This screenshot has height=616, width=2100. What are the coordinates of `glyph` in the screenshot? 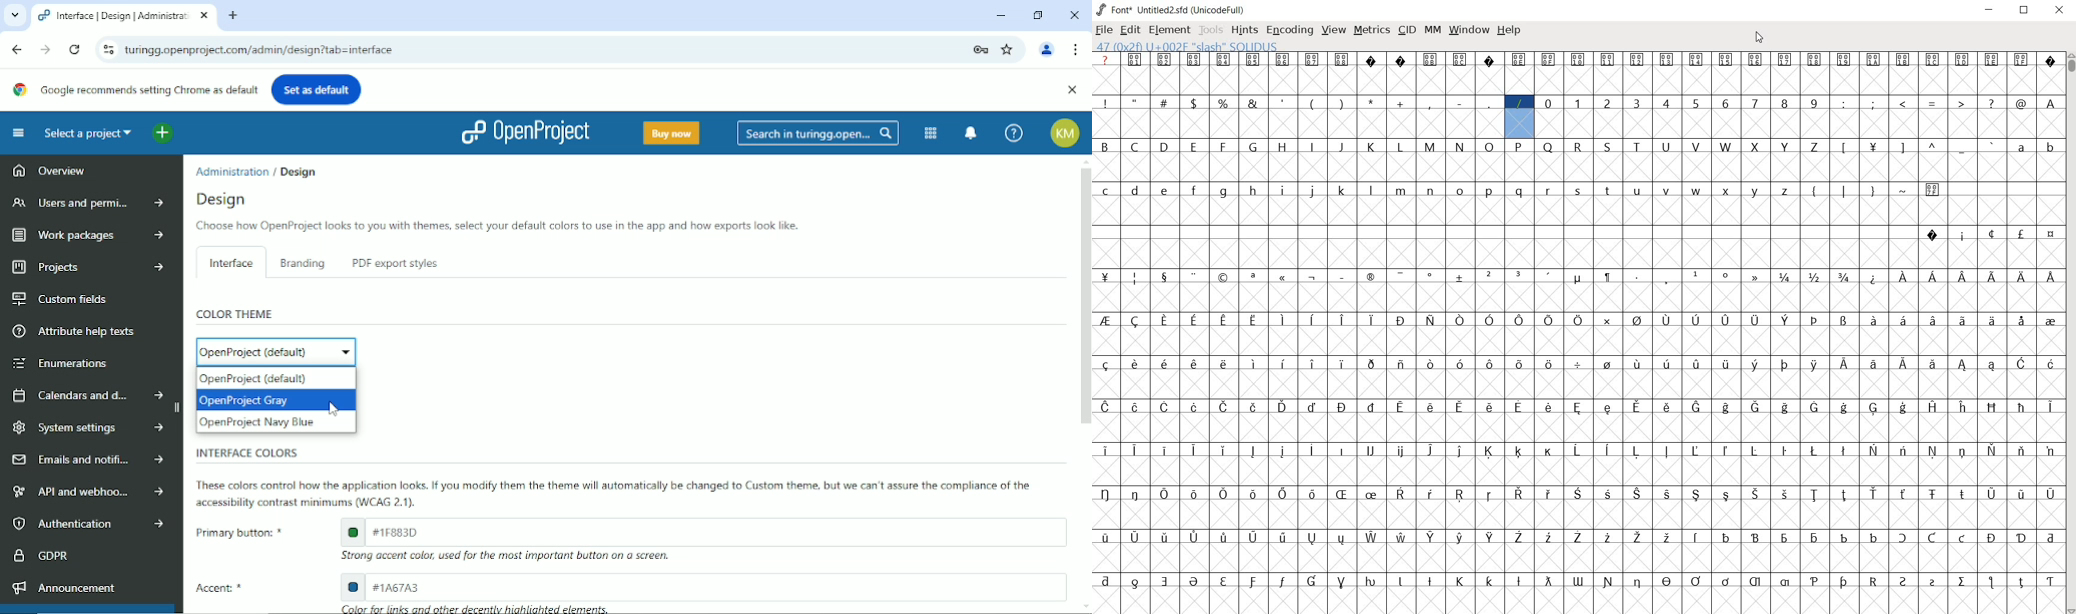 It's located at (1785, 365).